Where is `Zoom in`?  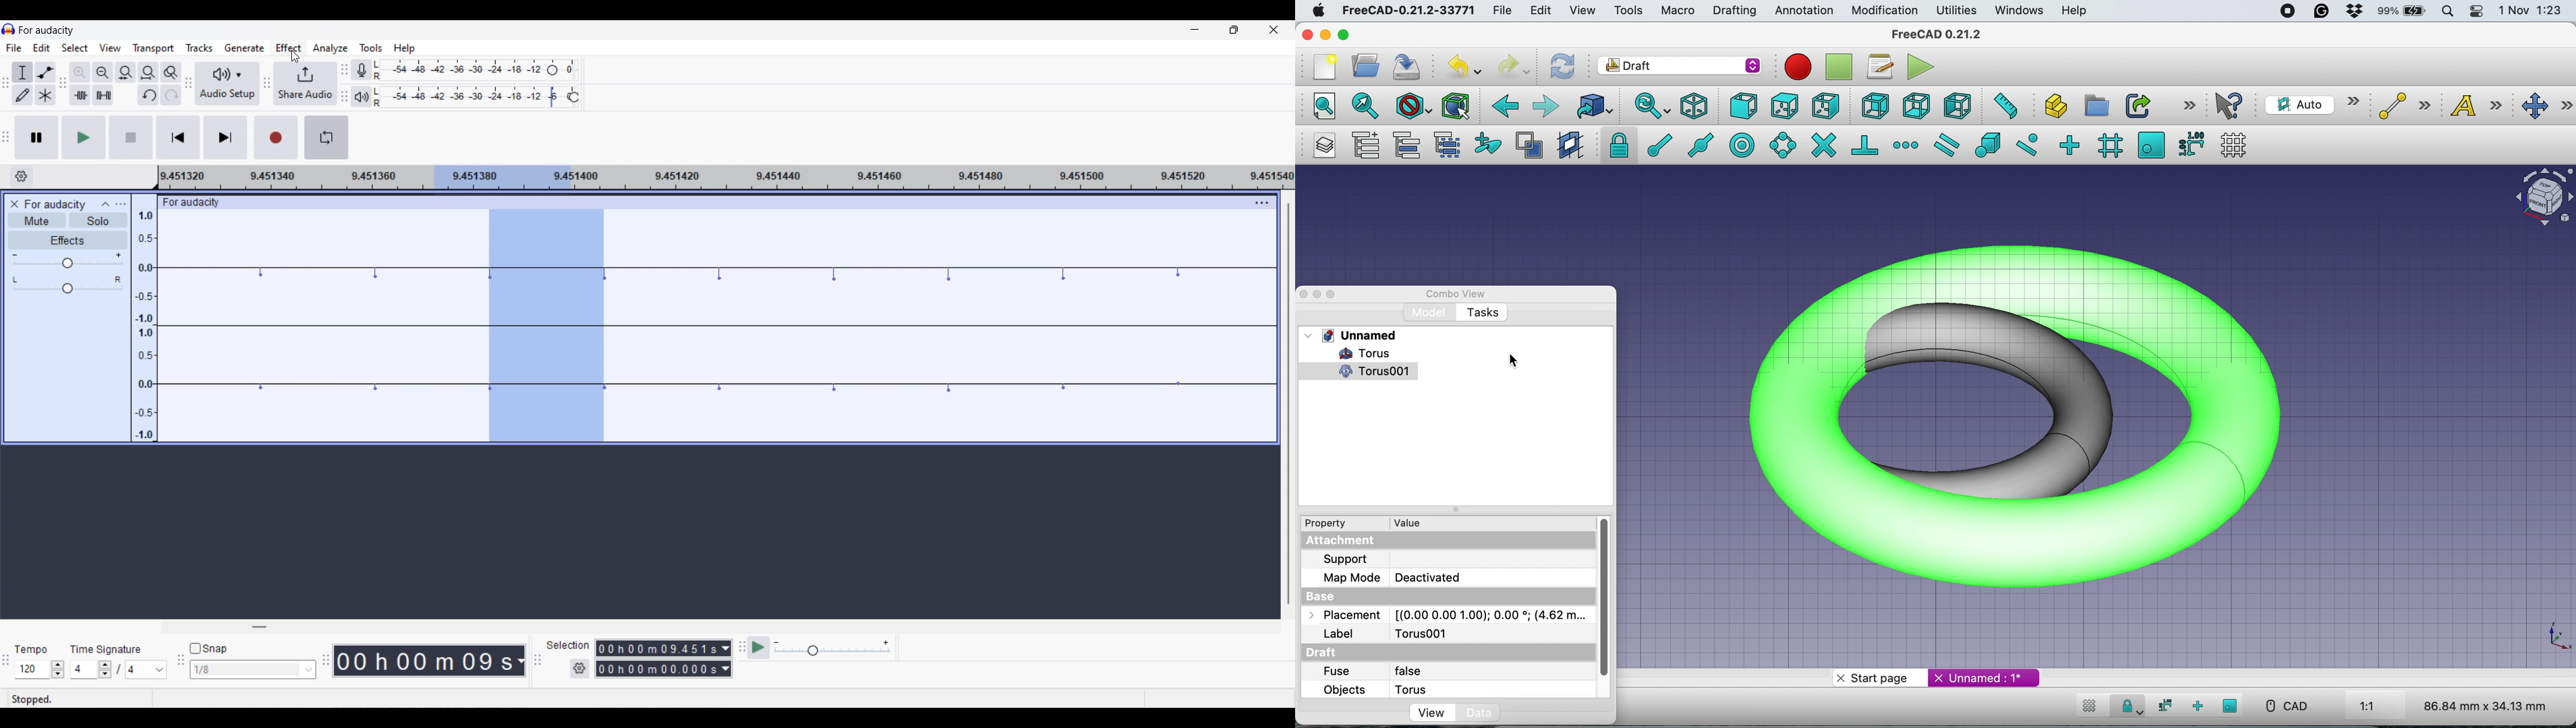
Zoom in is located at coordinates (80, 73).